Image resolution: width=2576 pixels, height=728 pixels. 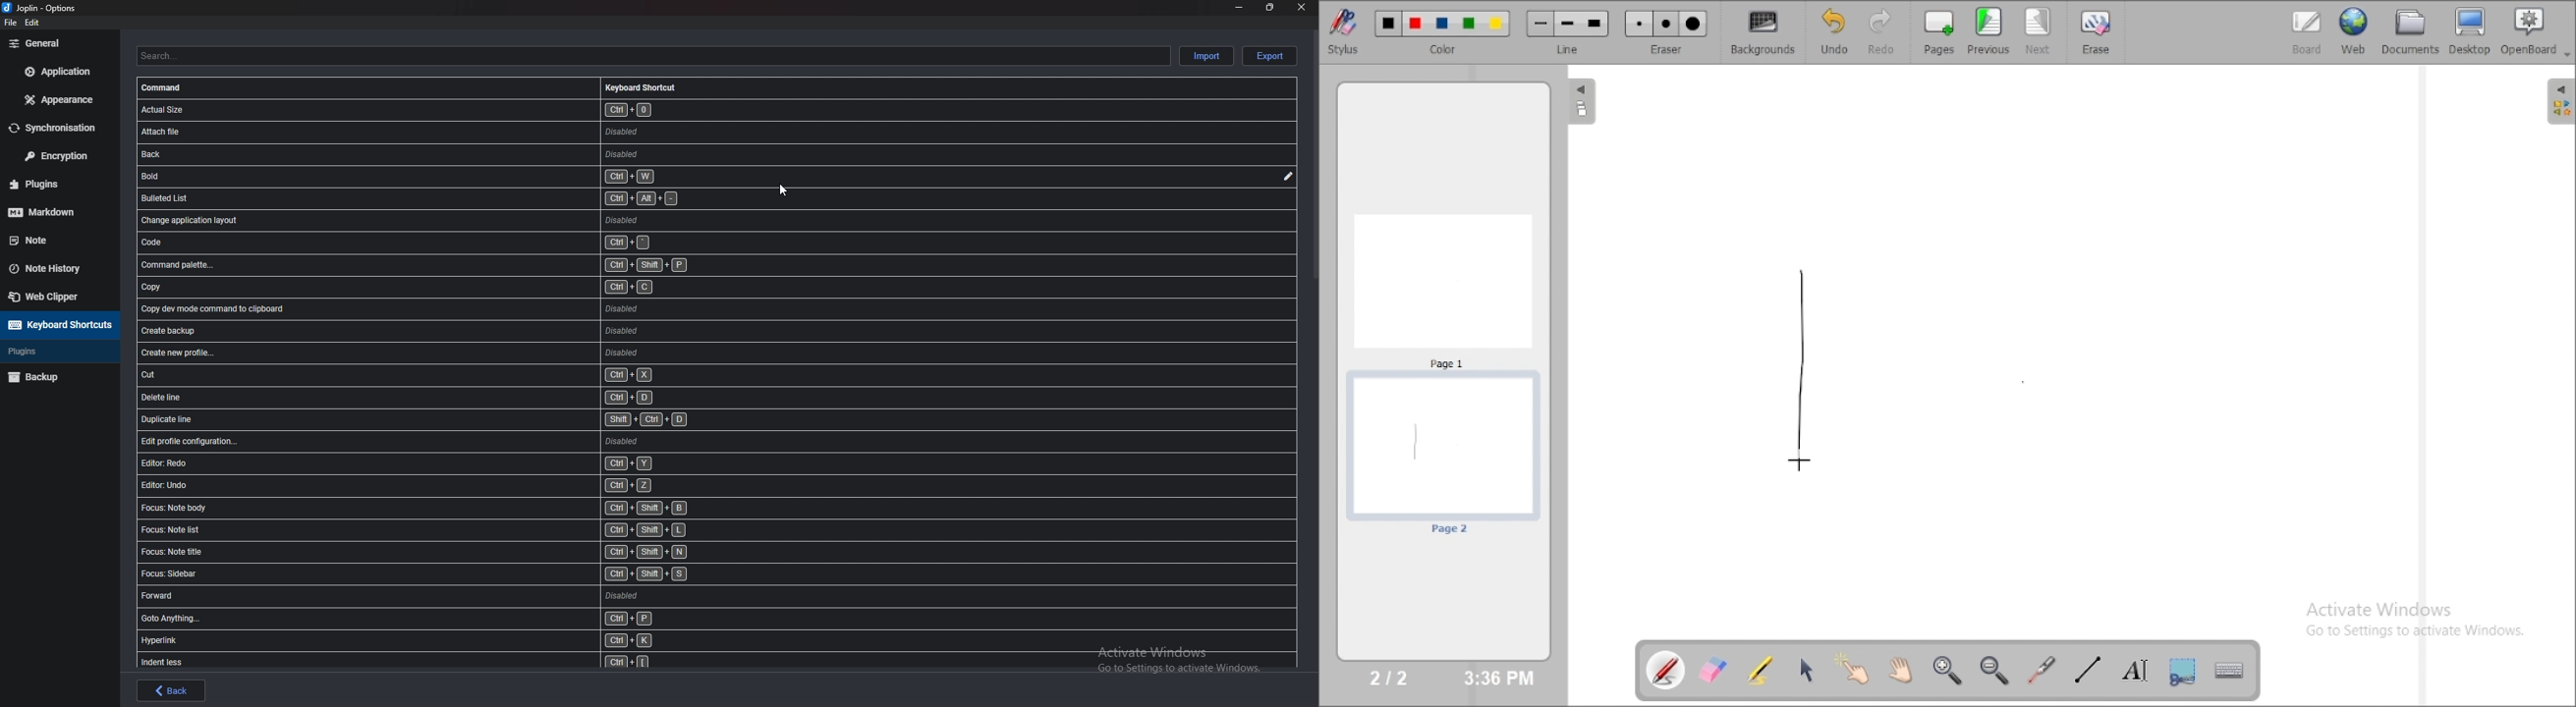 I want to click on Medium line, so click(x=1569, y=24).